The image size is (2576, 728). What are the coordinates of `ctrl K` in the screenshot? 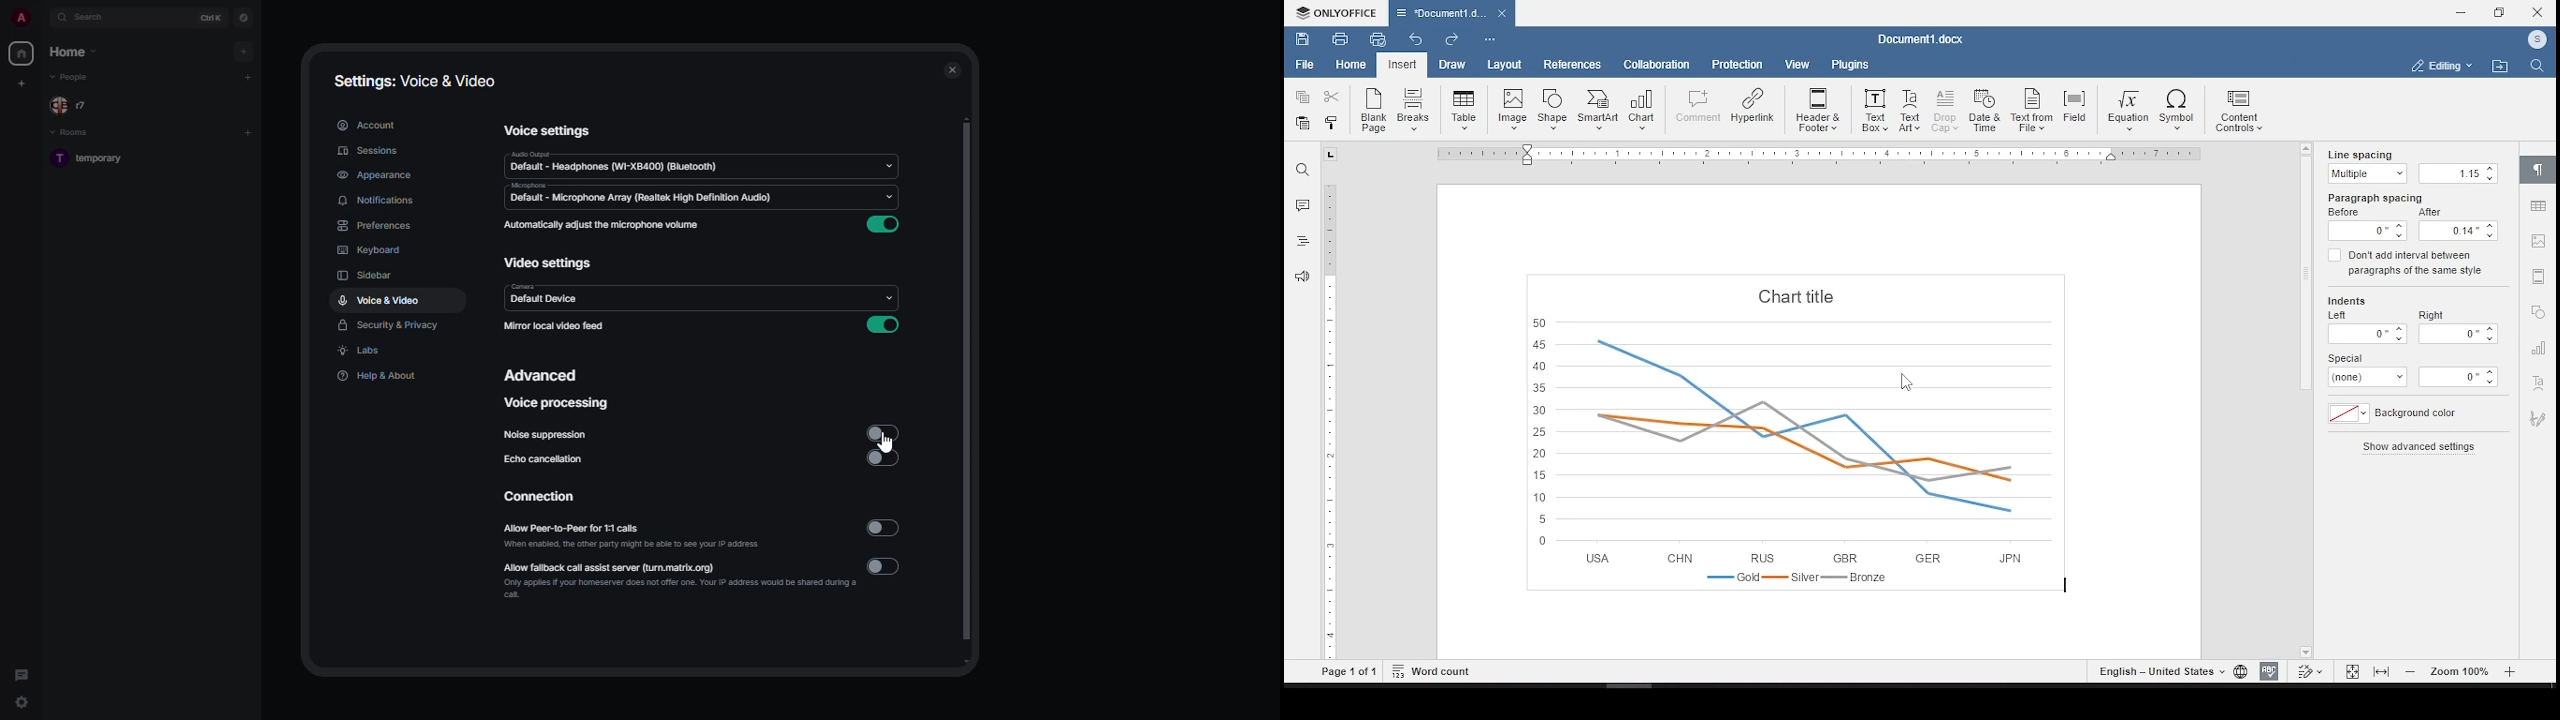 It's located at (212, 17).